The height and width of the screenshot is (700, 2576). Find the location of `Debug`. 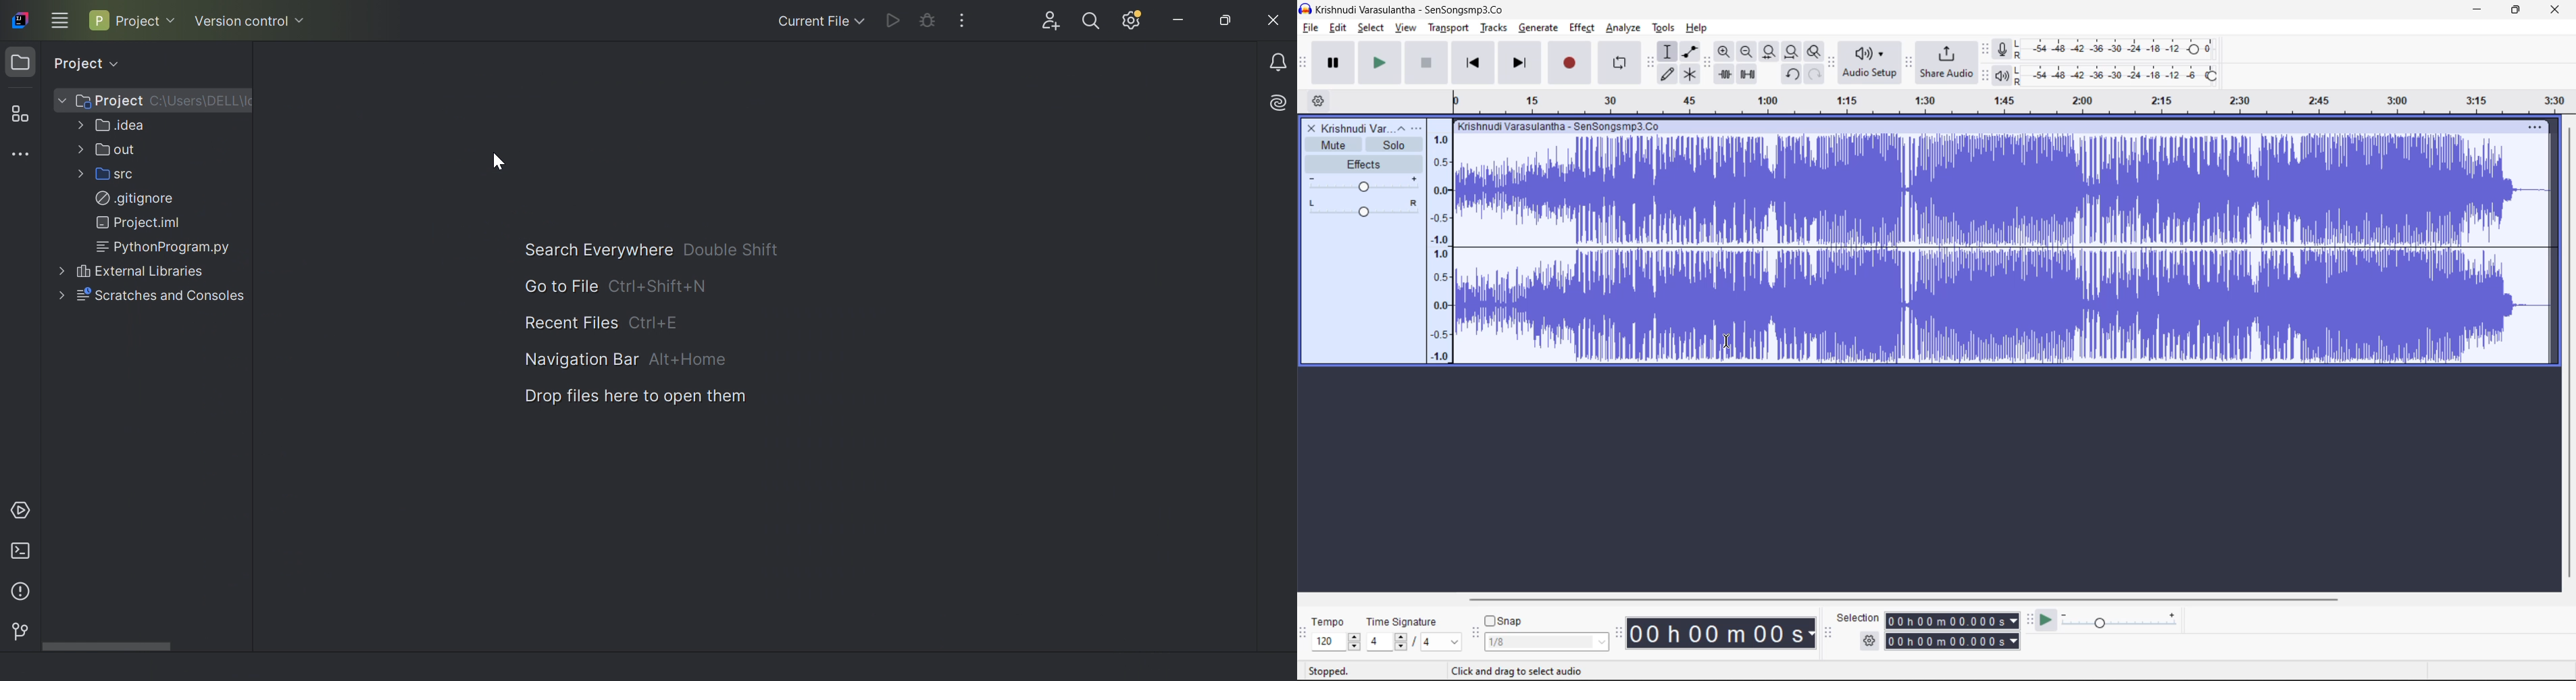

Debug is located at coordinates (928, 20).